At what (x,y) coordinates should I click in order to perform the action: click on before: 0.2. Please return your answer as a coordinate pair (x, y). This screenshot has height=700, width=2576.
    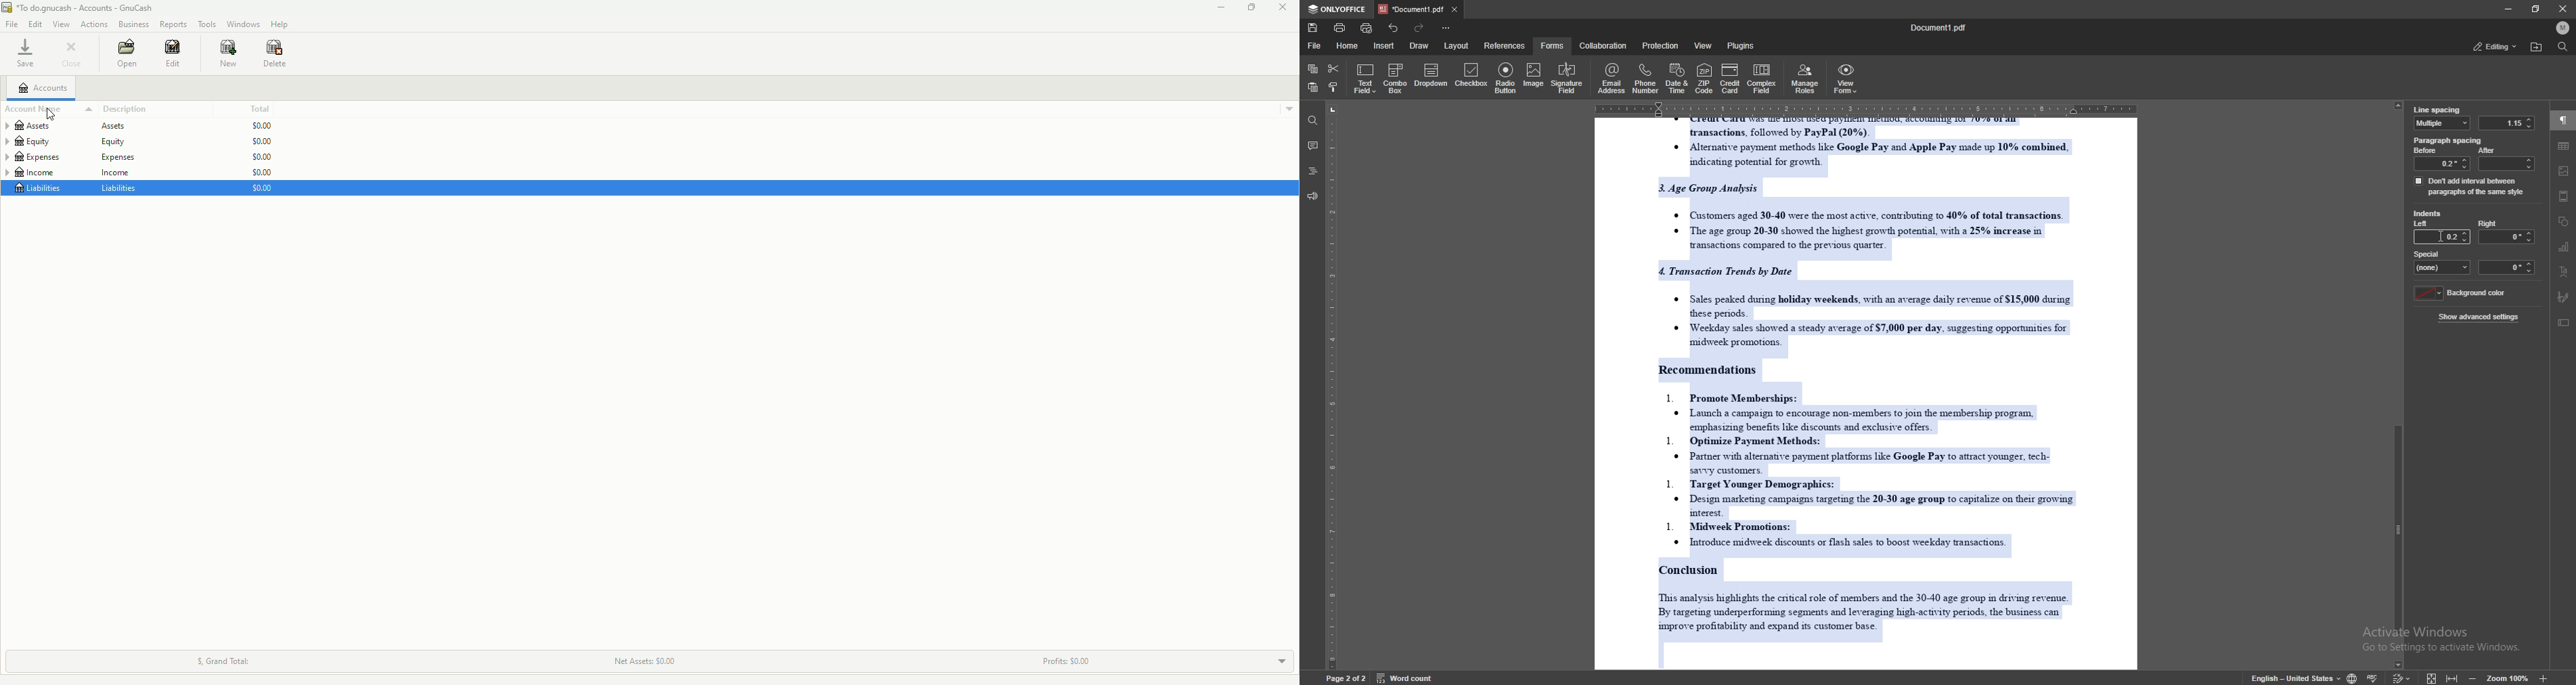
    Looking at the image, I should click on (2441, 158).